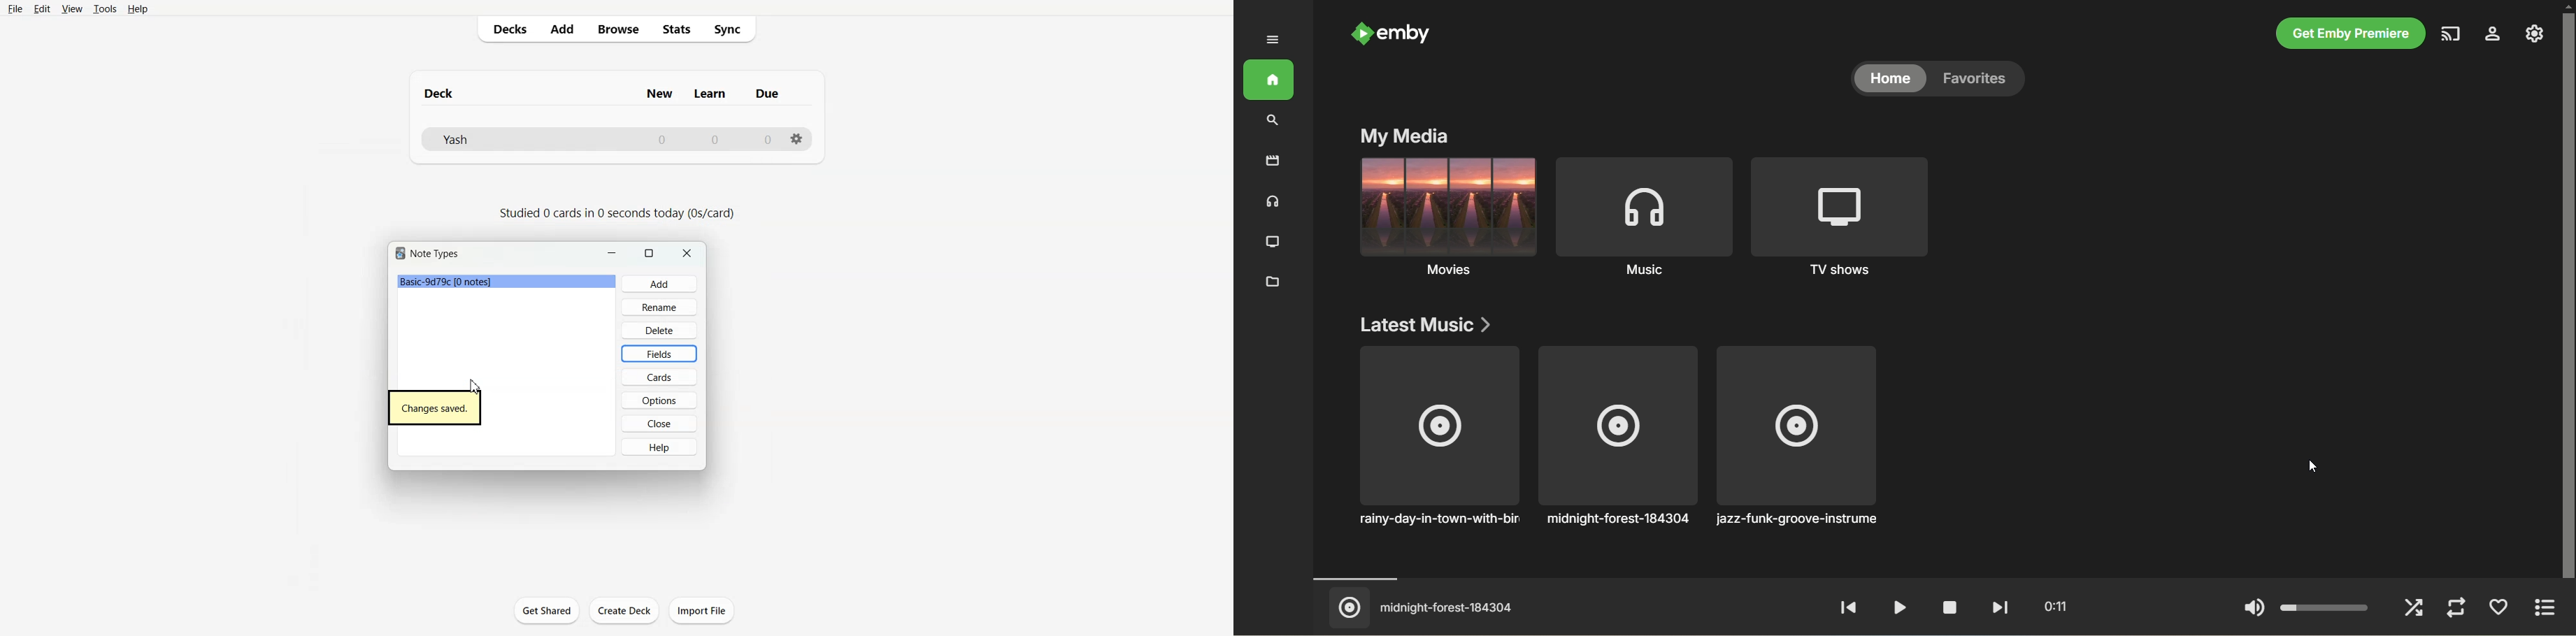  What do you see at coordinates (527, 139) in the screenshot?
I see `Deck File` at bounding box center [527, 139].